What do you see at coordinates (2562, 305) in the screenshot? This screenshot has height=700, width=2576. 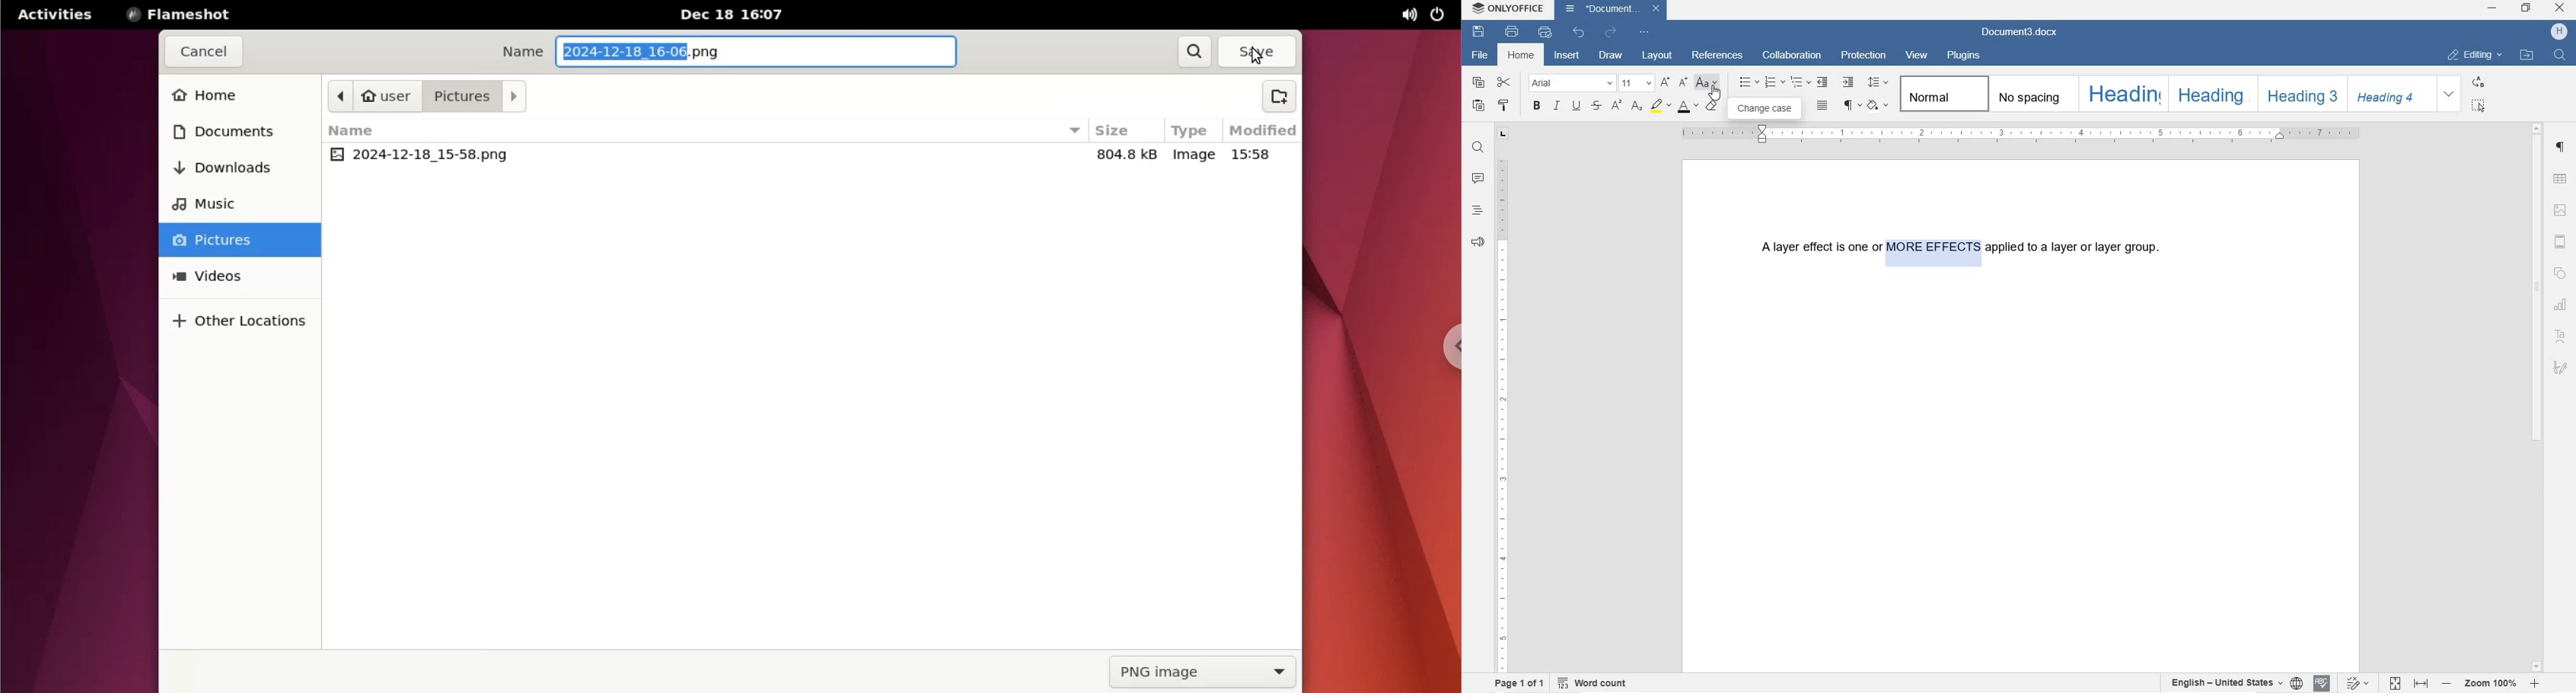 I see `CHART` at bounding box center [2562, 305].